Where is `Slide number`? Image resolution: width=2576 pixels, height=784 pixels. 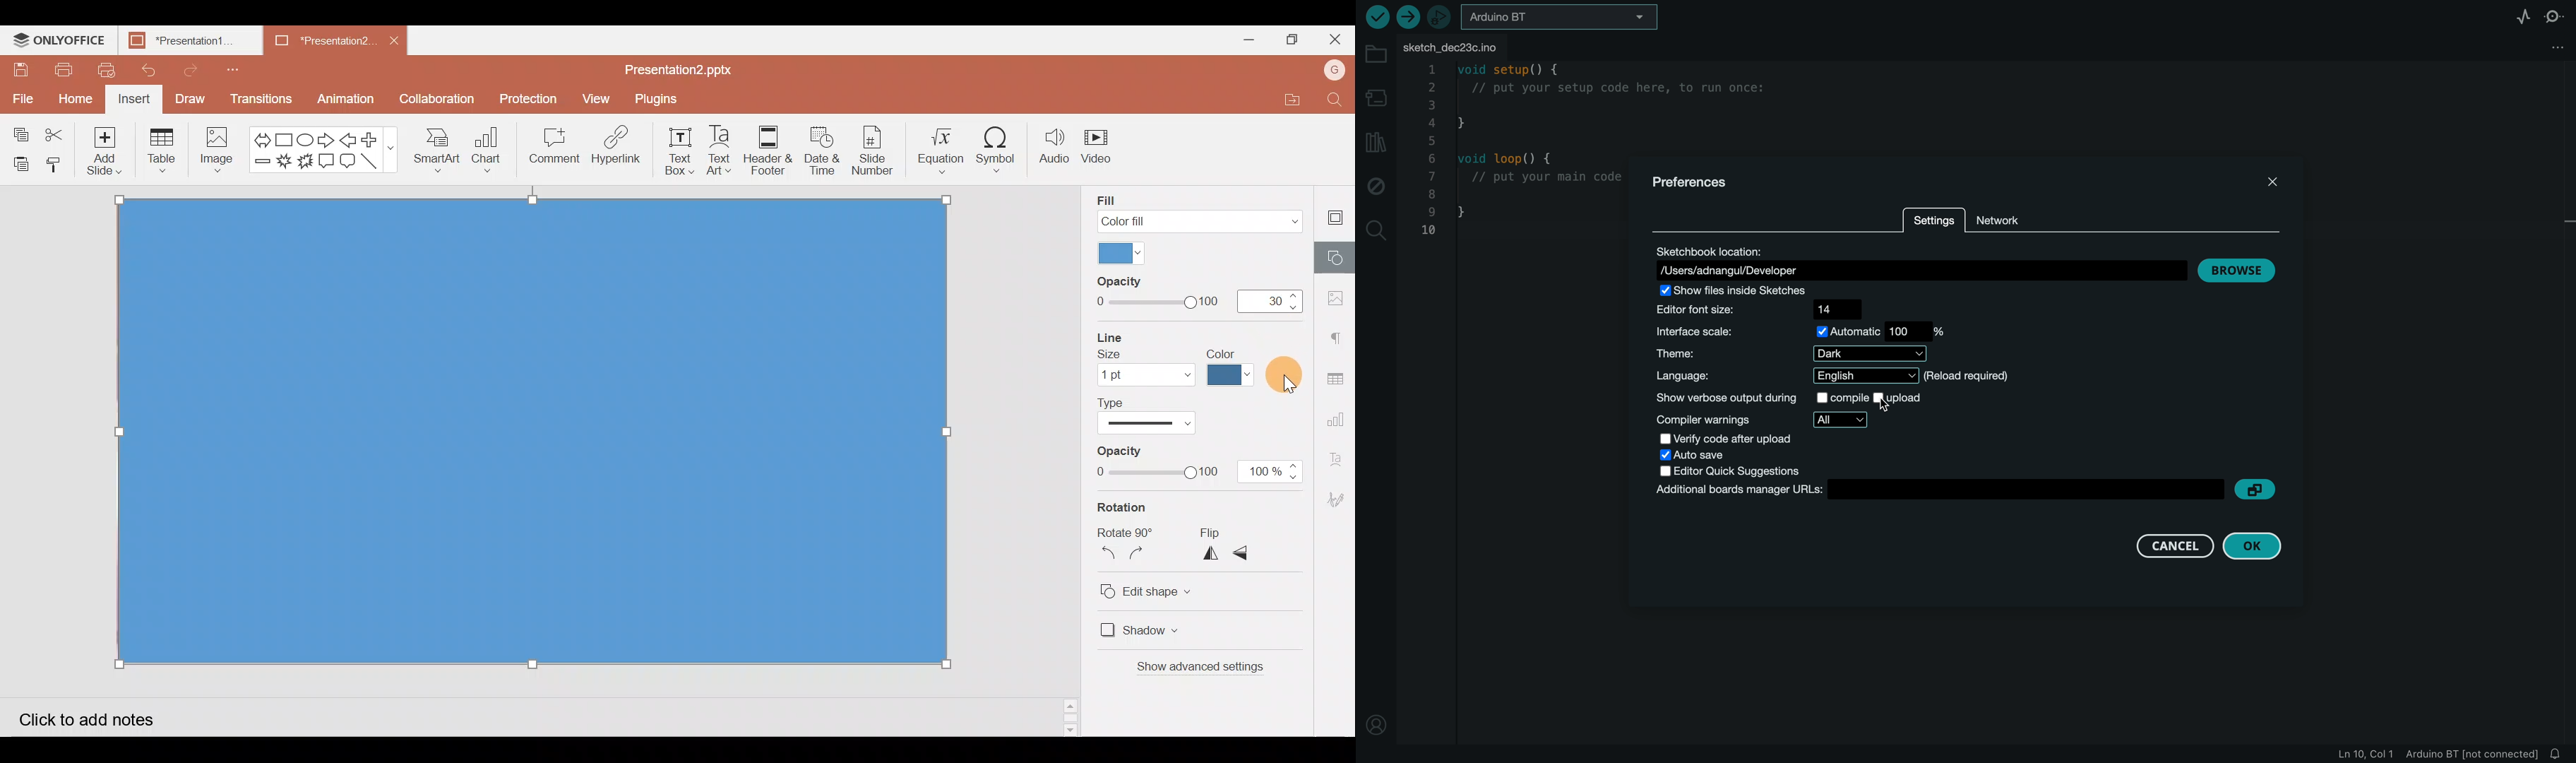 Slide number is located at coordinates (877, 149).